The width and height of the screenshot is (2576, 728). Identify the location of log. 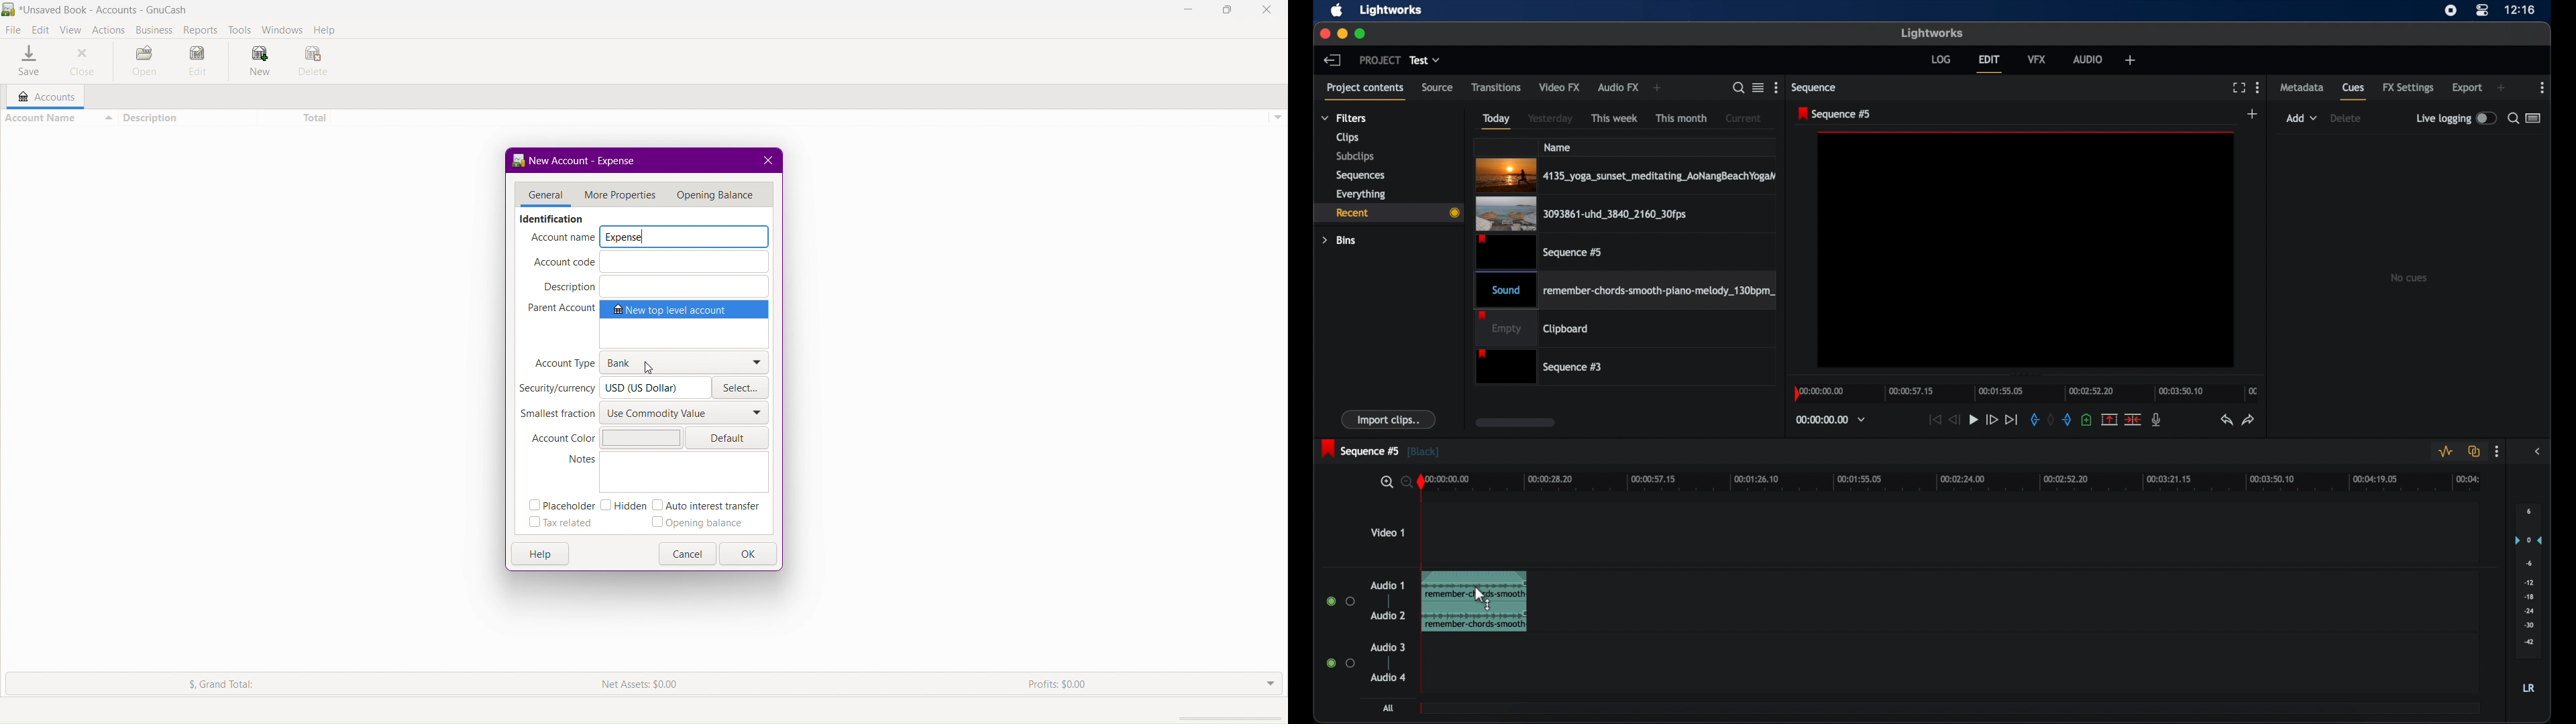
(1941, 59).